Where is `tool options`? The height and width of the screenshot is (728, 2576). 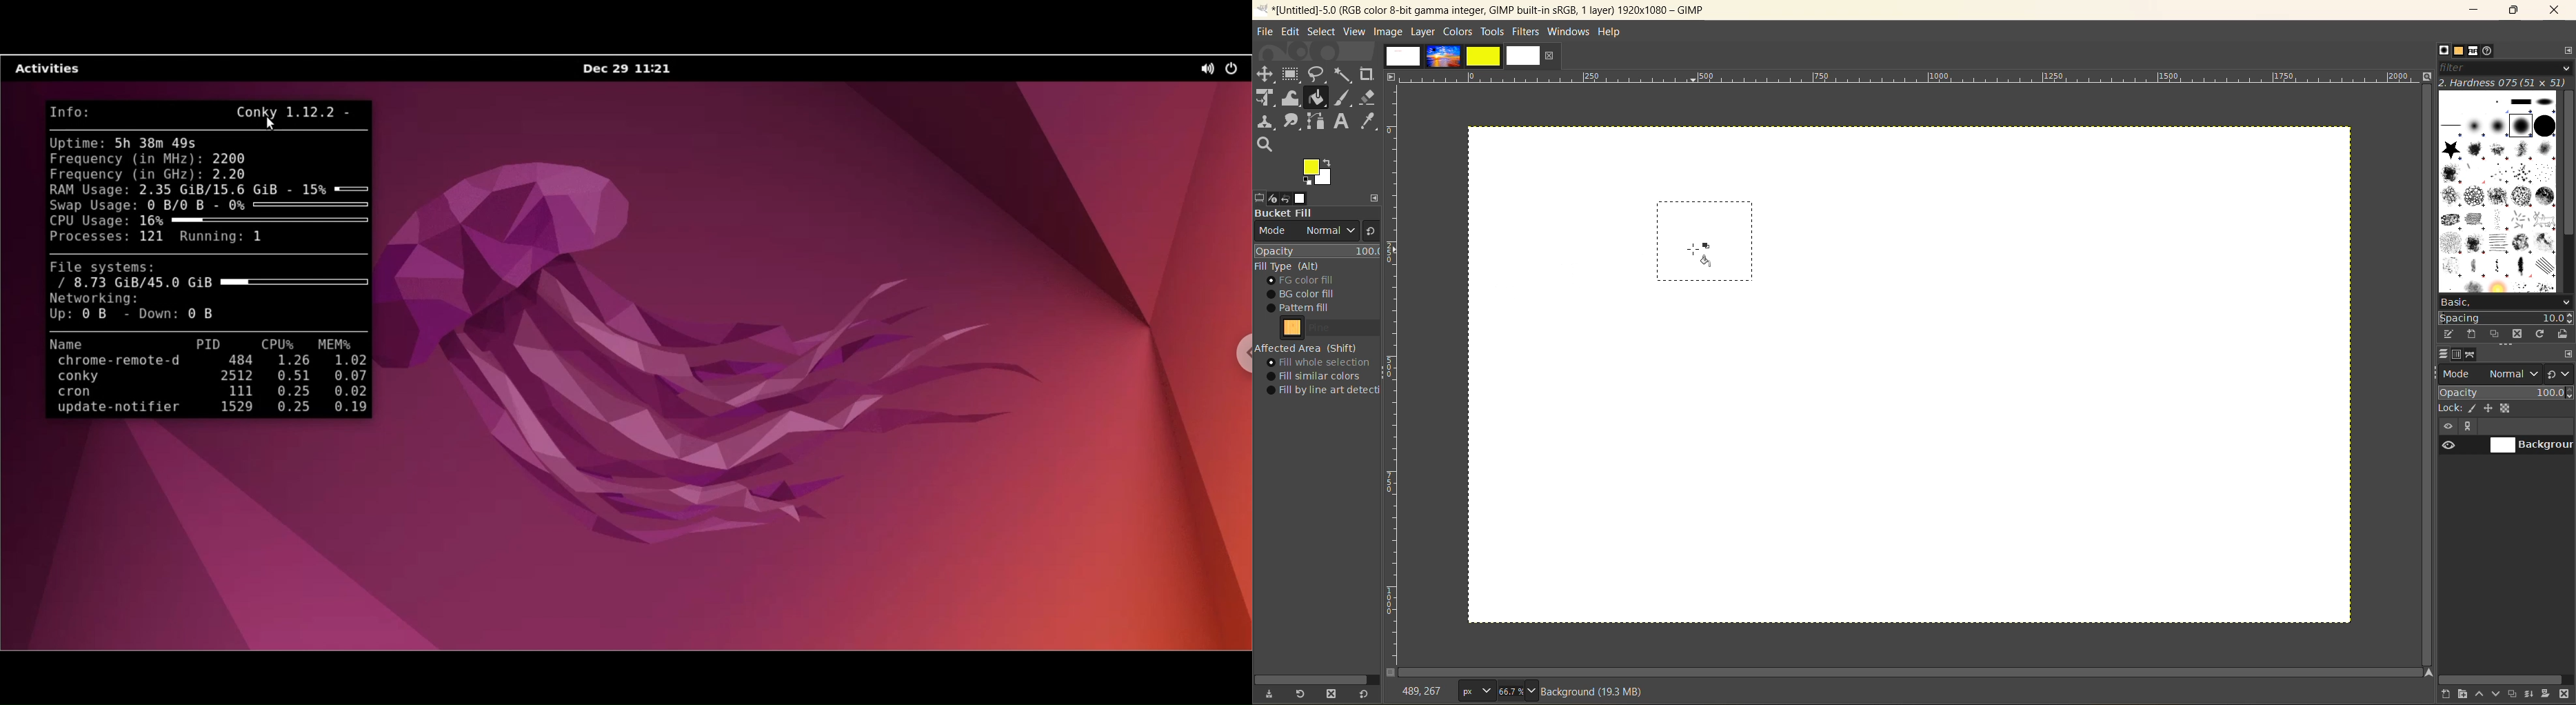
tool options is located at coordinates (1260, 197).